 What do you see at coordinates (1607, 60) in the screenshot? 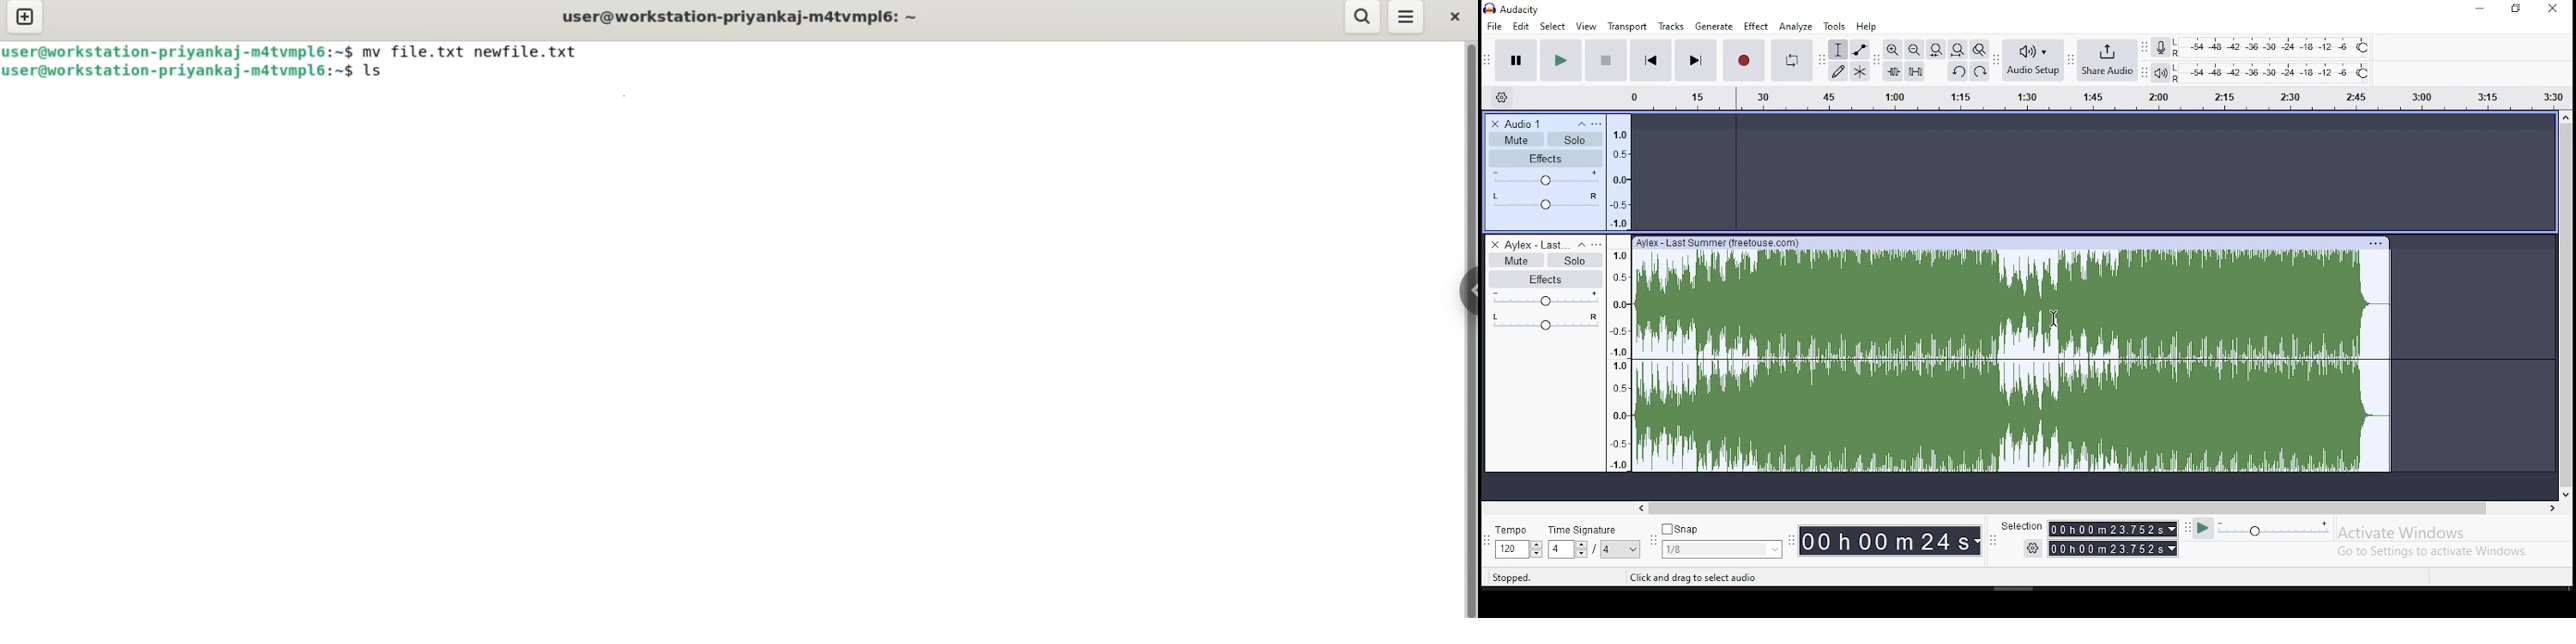
I see `stop` at bounding box center [1607, 60].